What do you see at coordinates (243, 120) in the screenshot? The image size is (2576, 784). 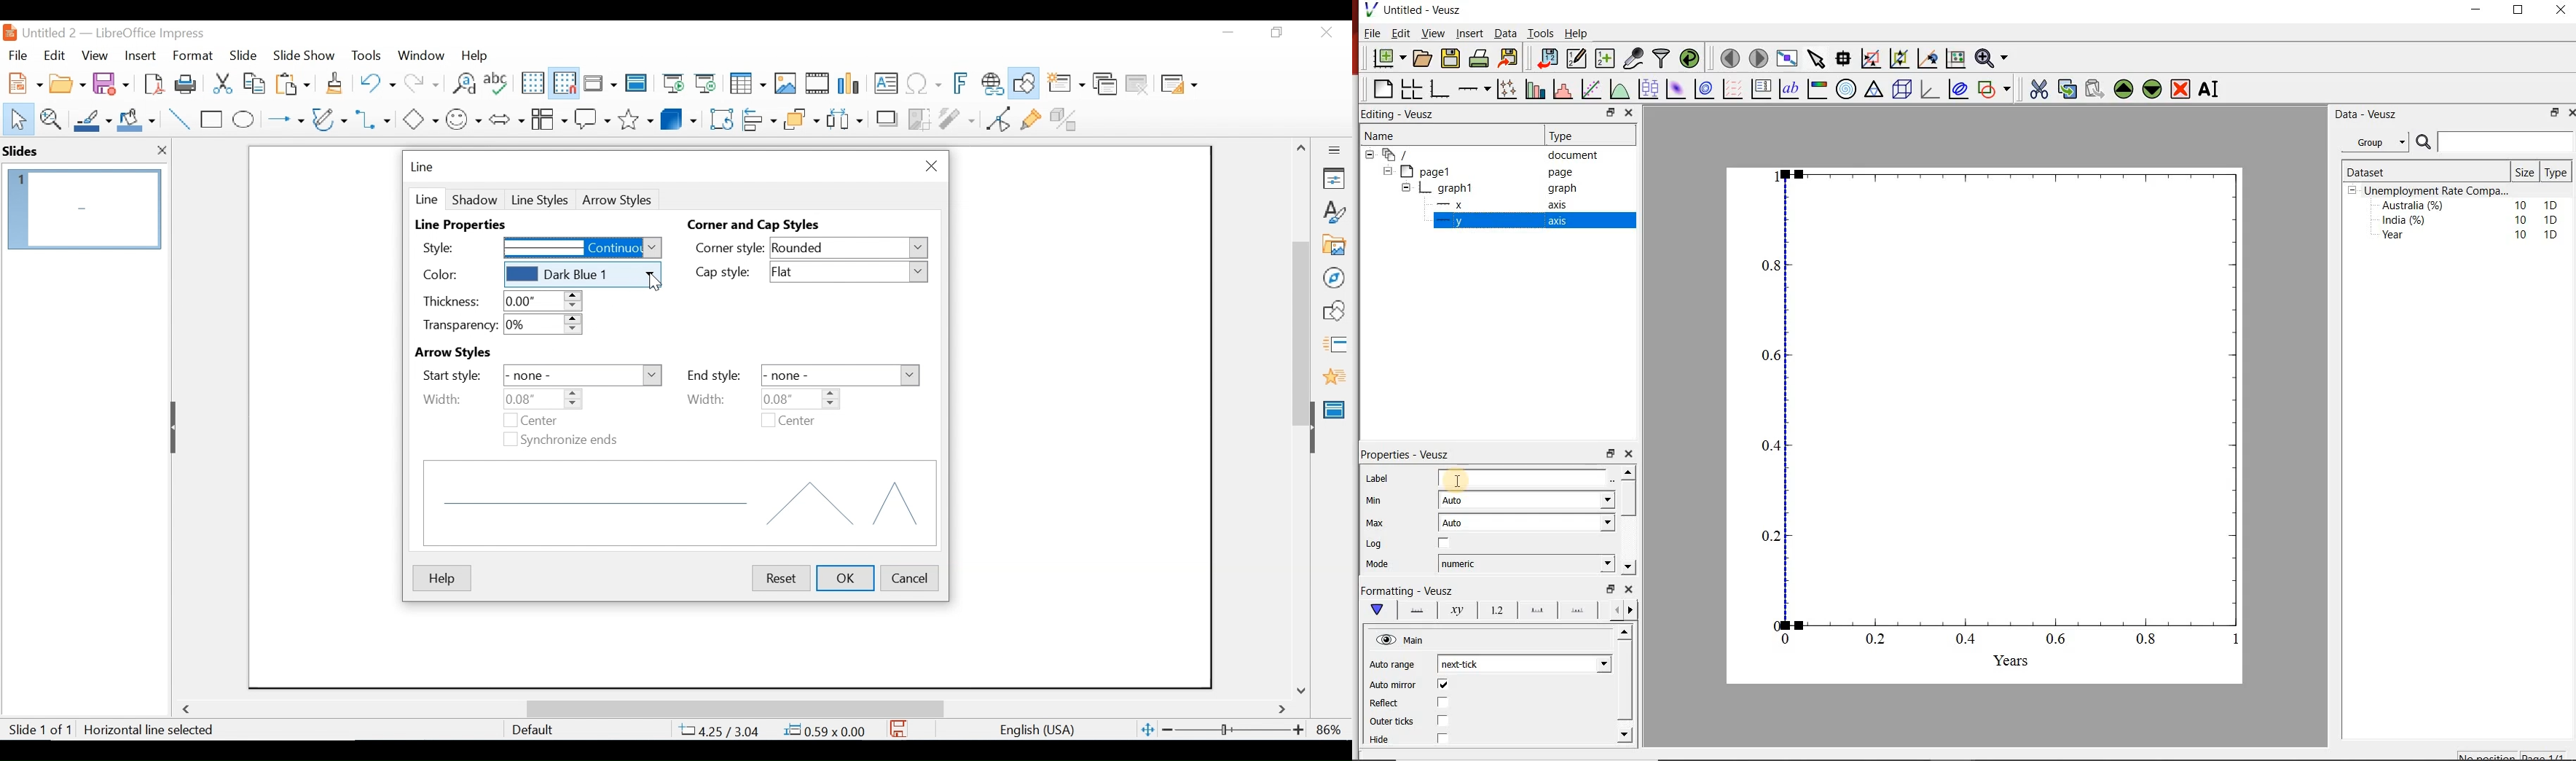 I see `Ellipse` at bounding box center [243, 120].